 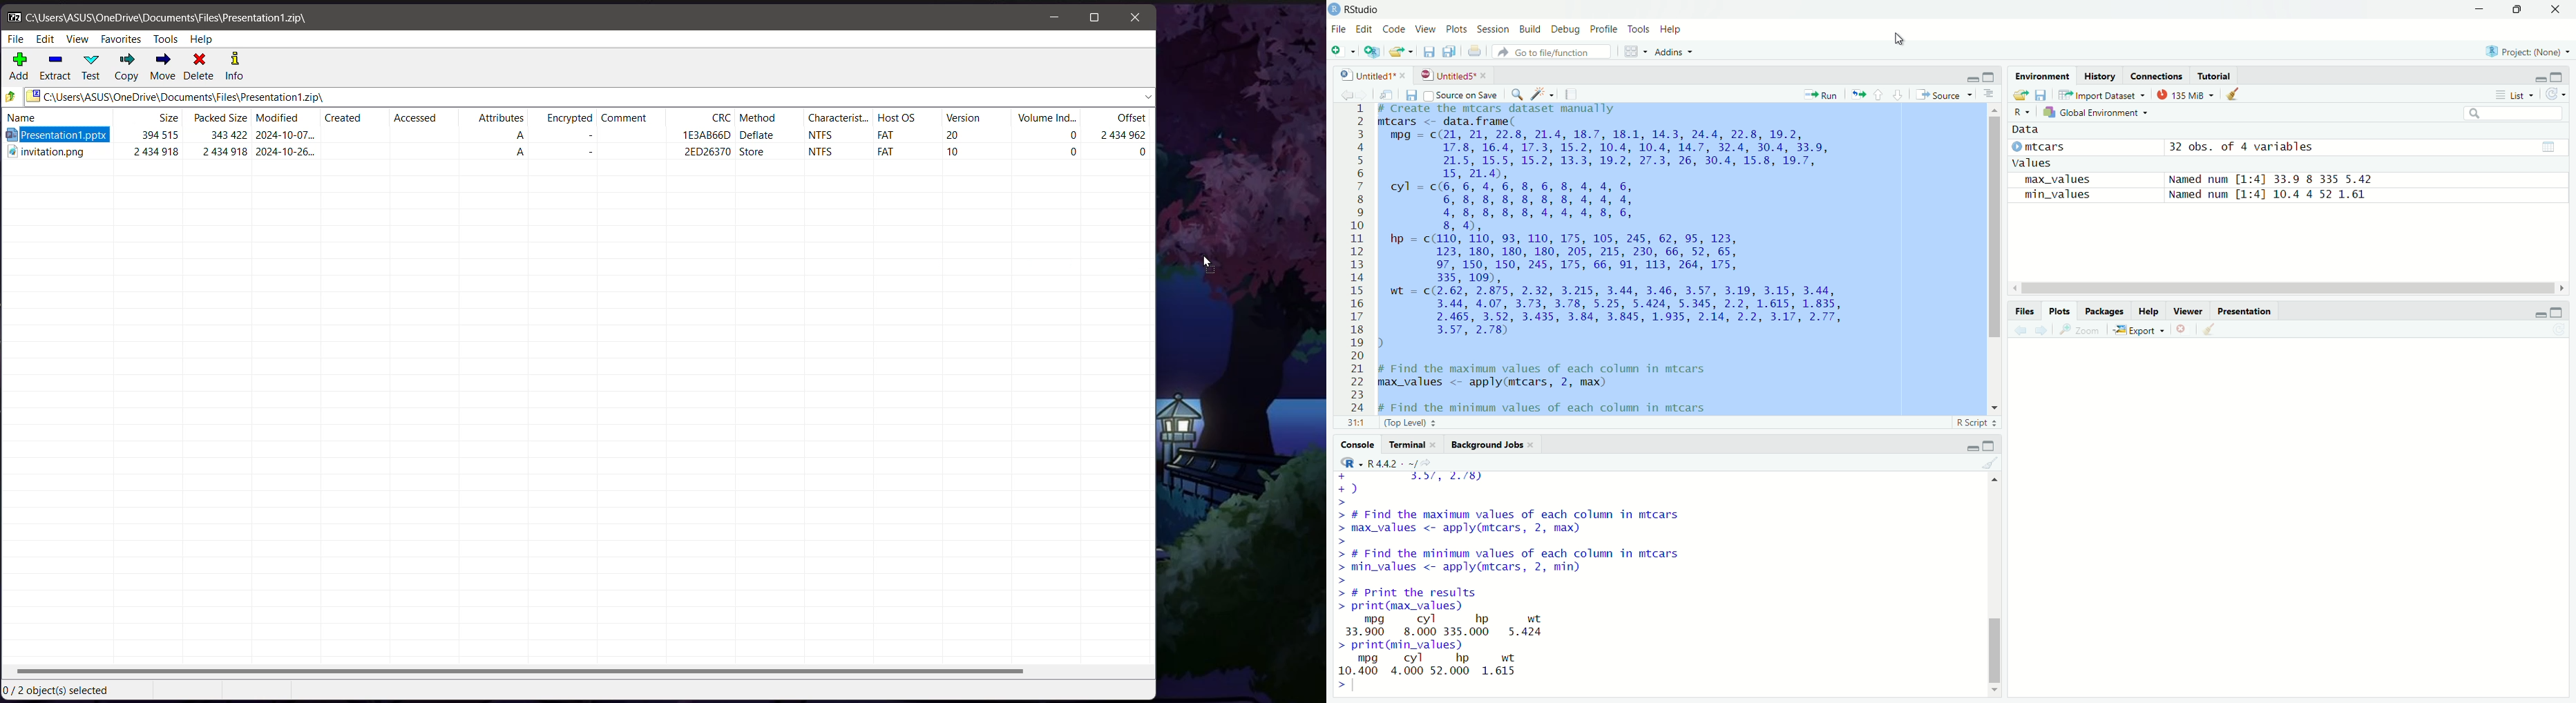 I want to click on size, so click(x=169, y=119).